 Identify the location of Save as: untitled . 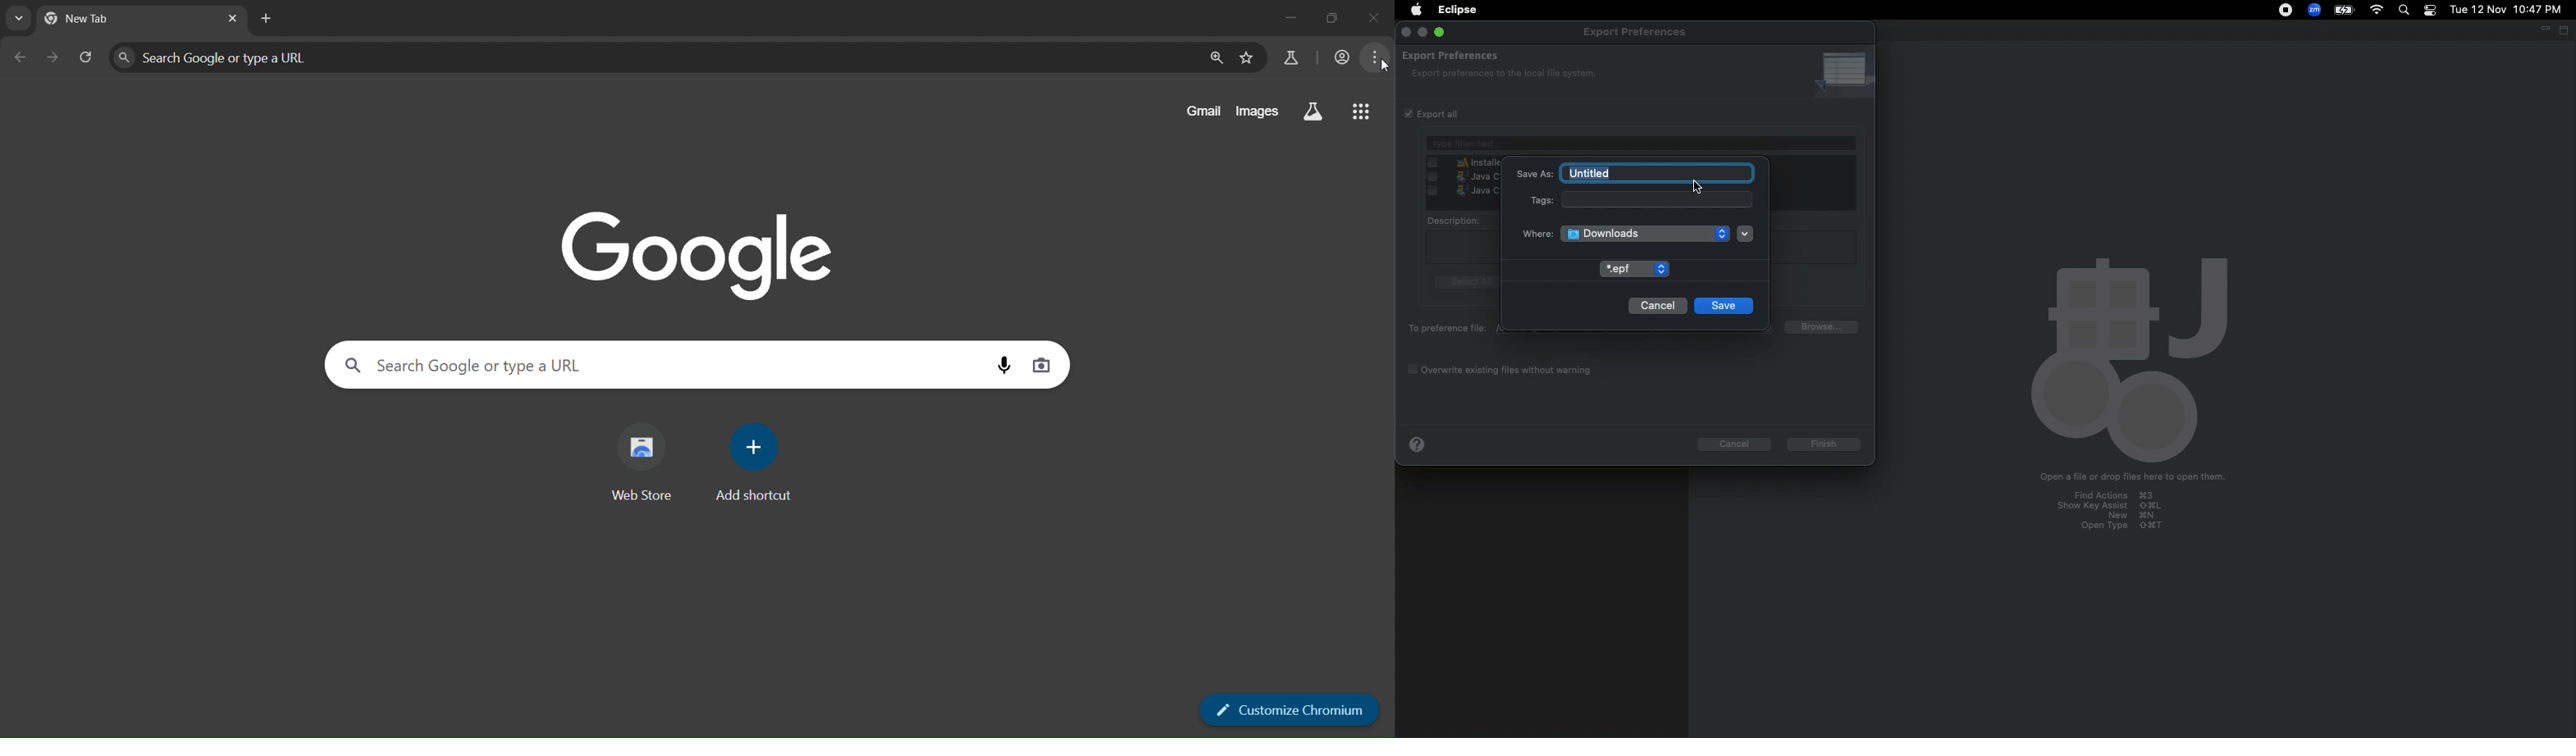
(1635, 172).